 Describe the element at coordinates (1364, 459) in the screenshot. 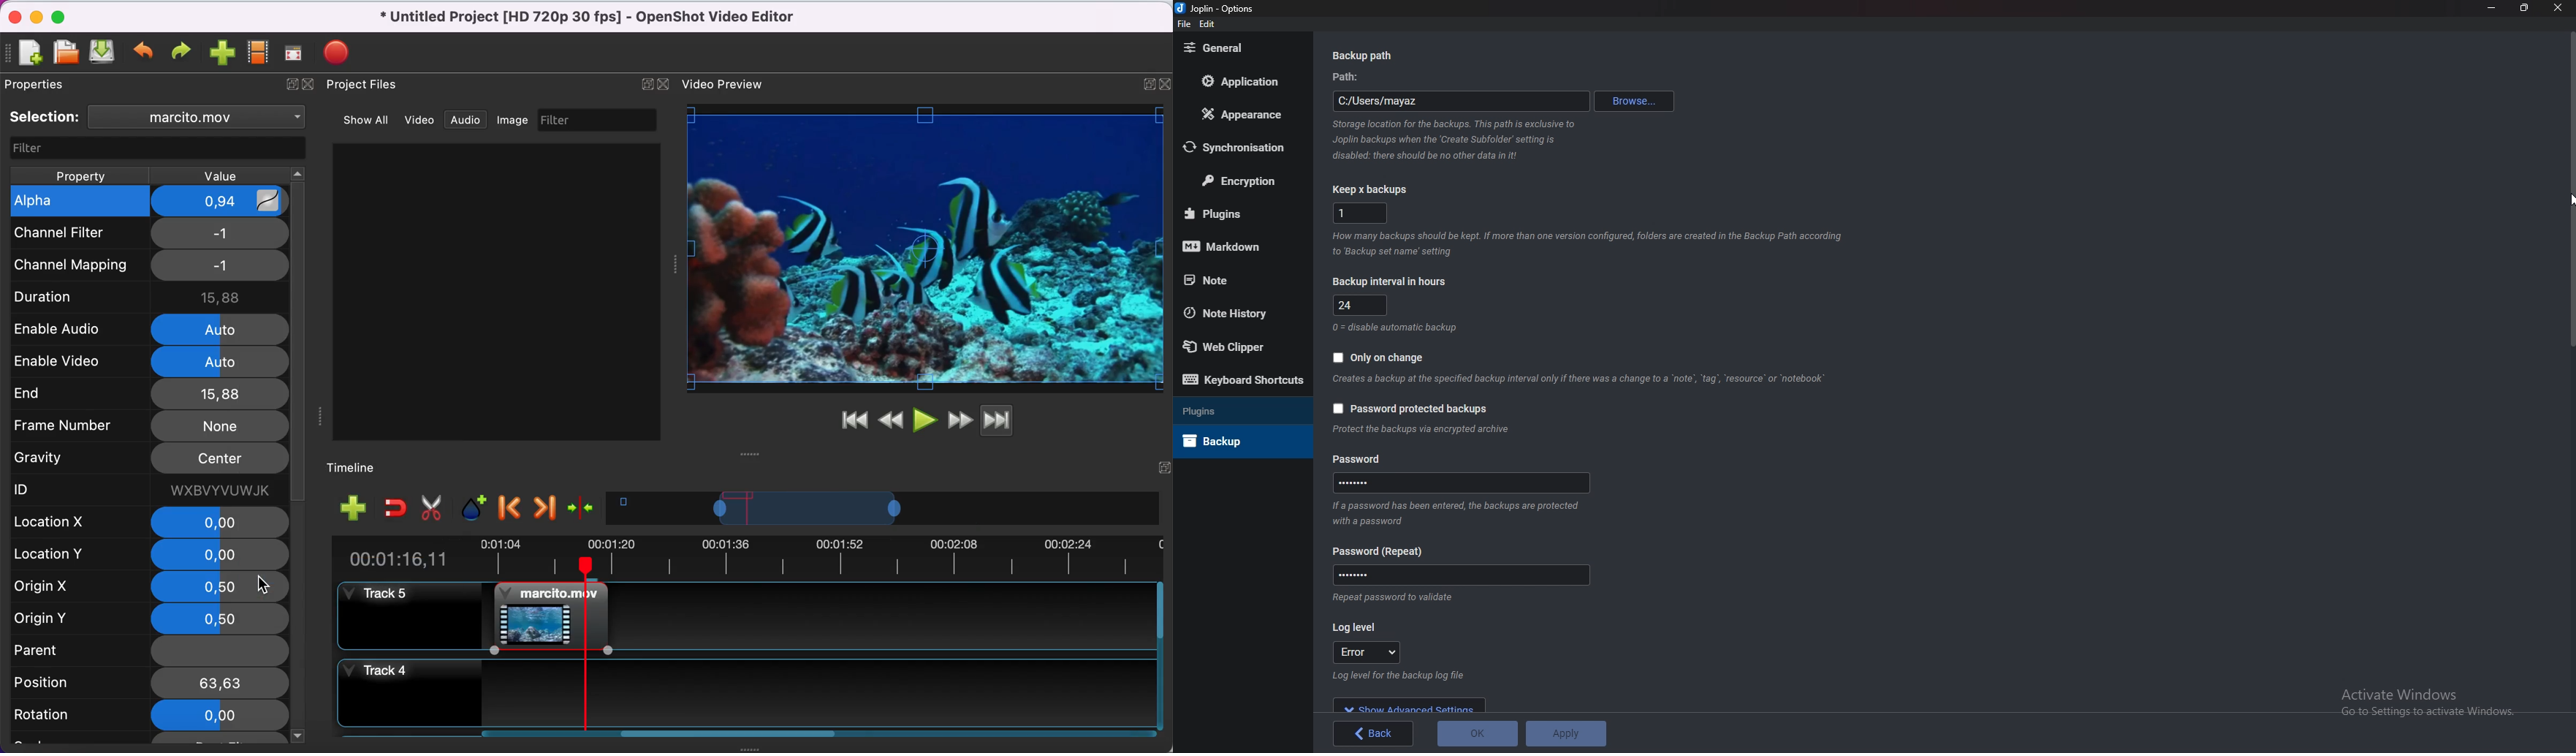

I see `Password` at that location.